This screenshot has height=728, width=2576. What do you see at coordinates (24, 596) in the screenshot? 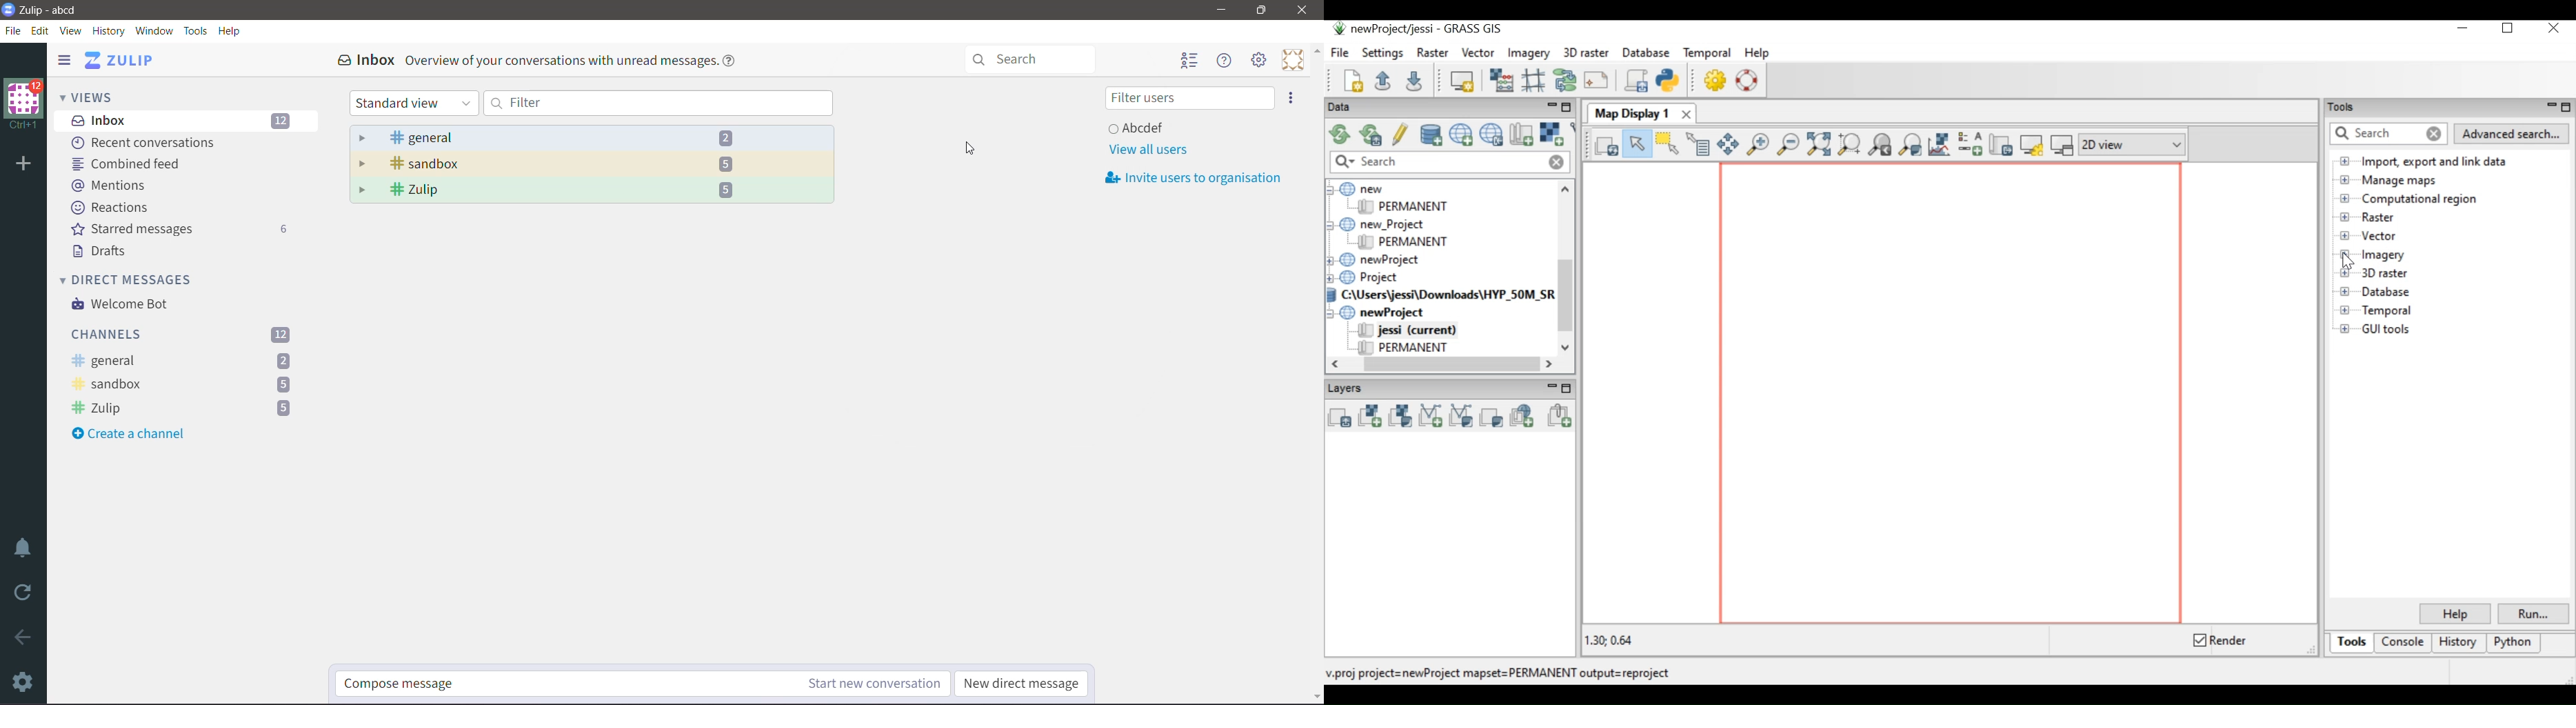
I see `Reload` at bounding box center [24, 596].